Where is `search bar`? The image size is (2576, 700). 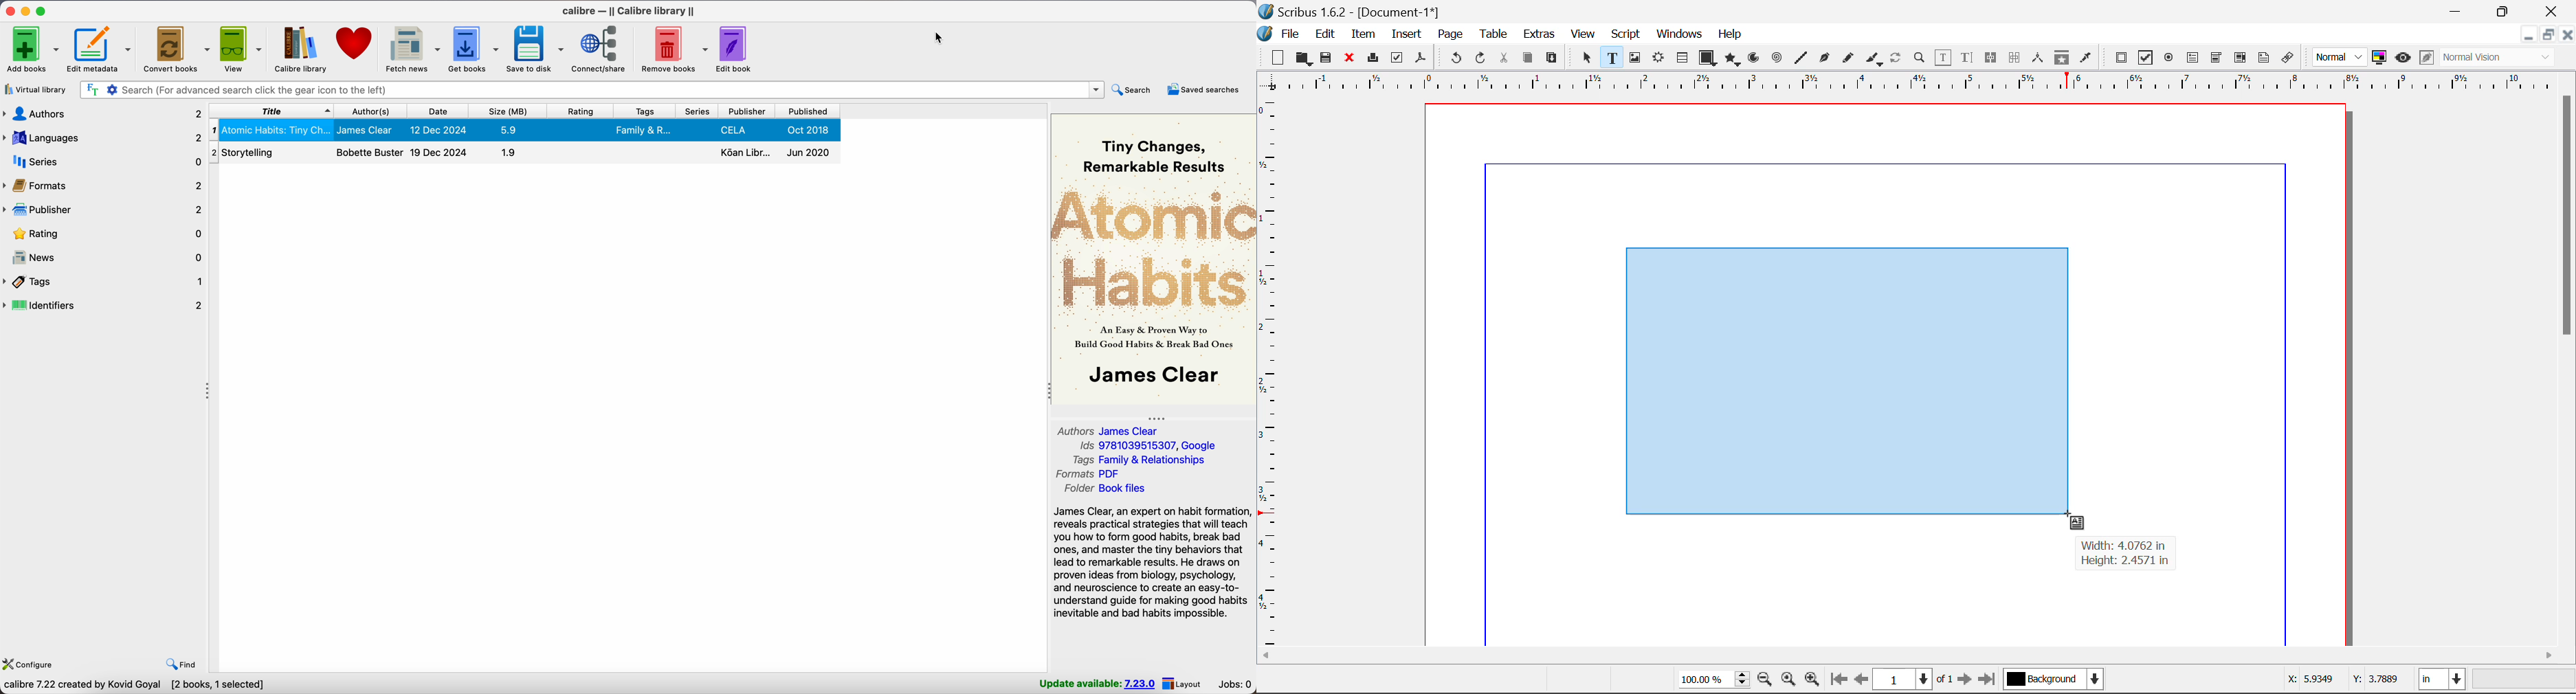
search bar is located at coordinates (592, 90).